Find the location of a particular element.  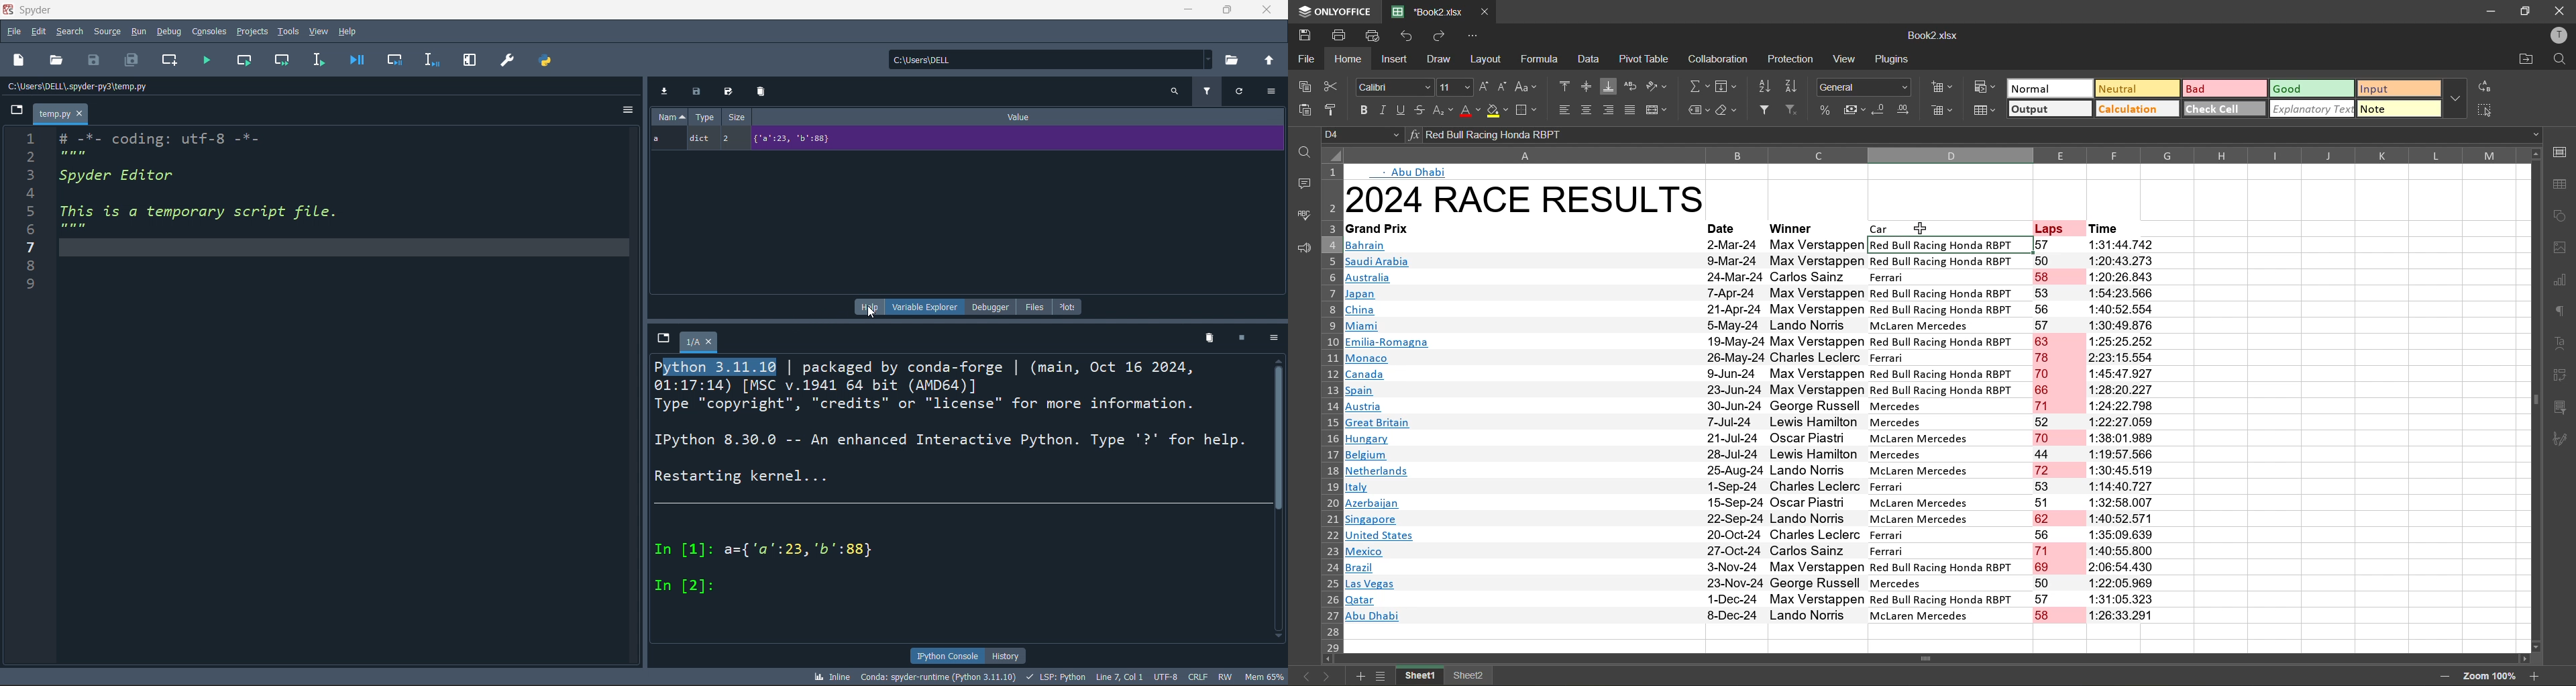

save is located at coordinates (93, 61).